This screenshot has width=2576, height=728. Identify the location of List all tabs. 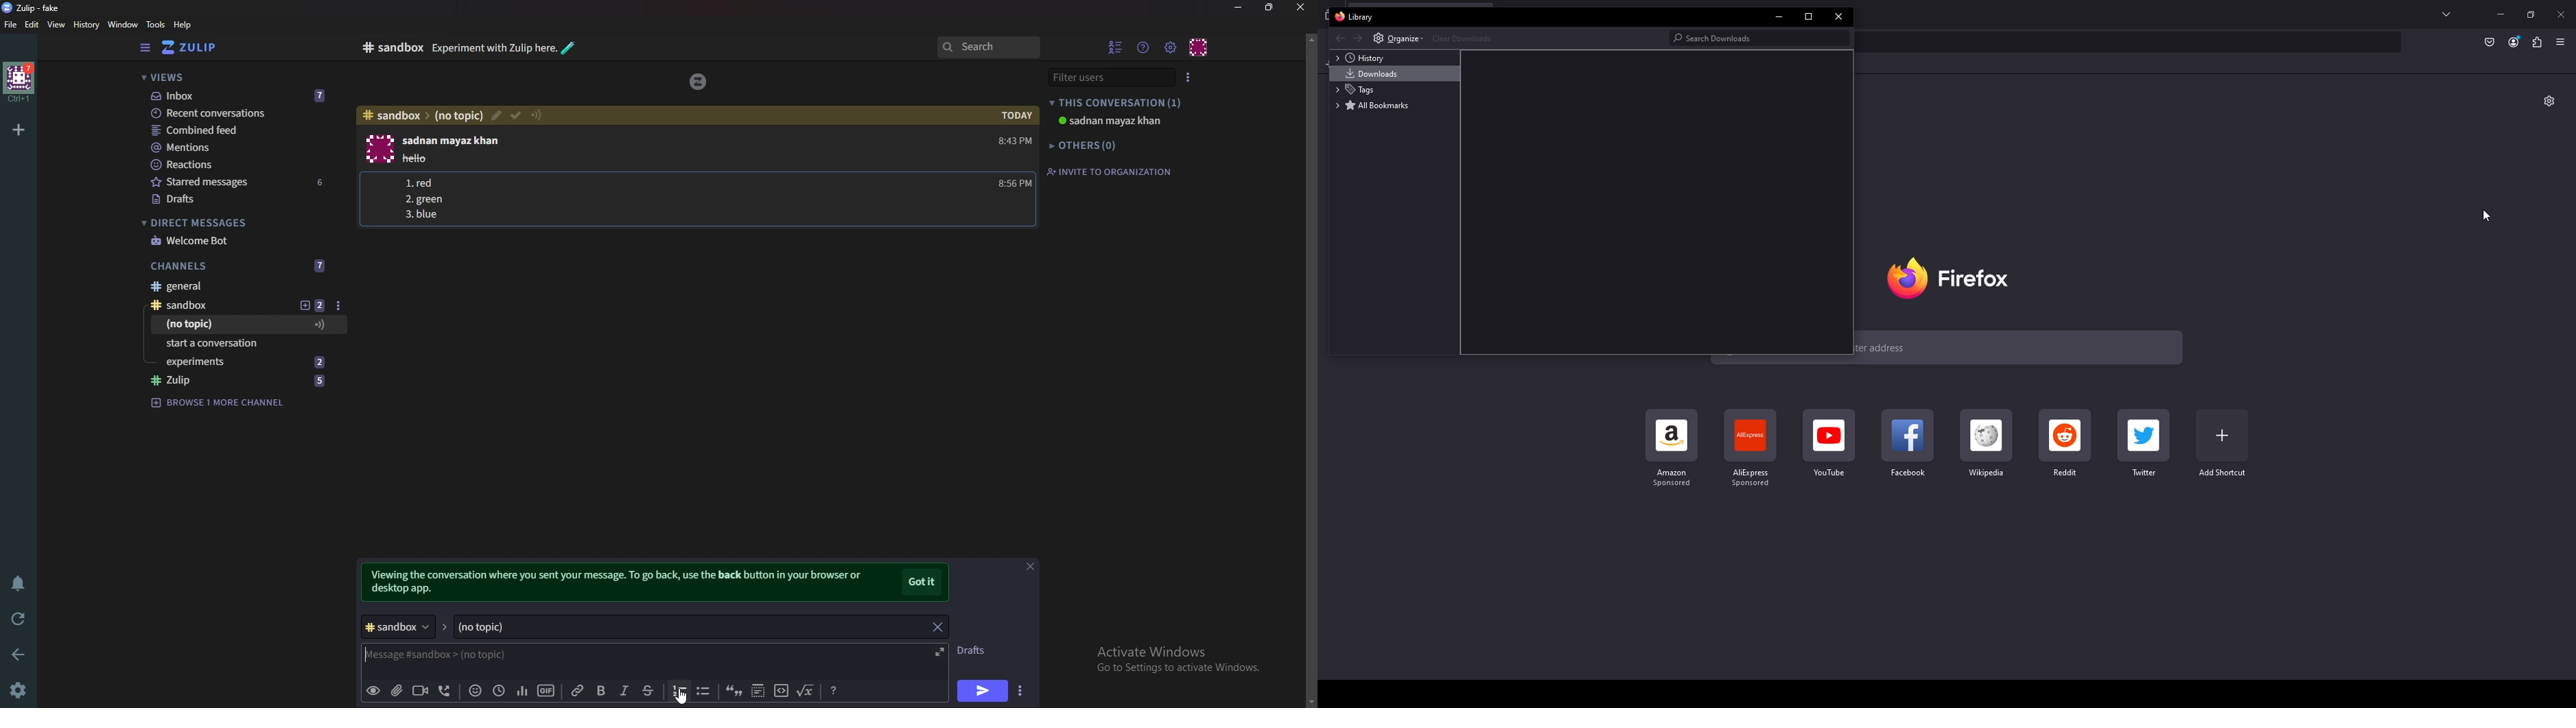
(2447, 14).